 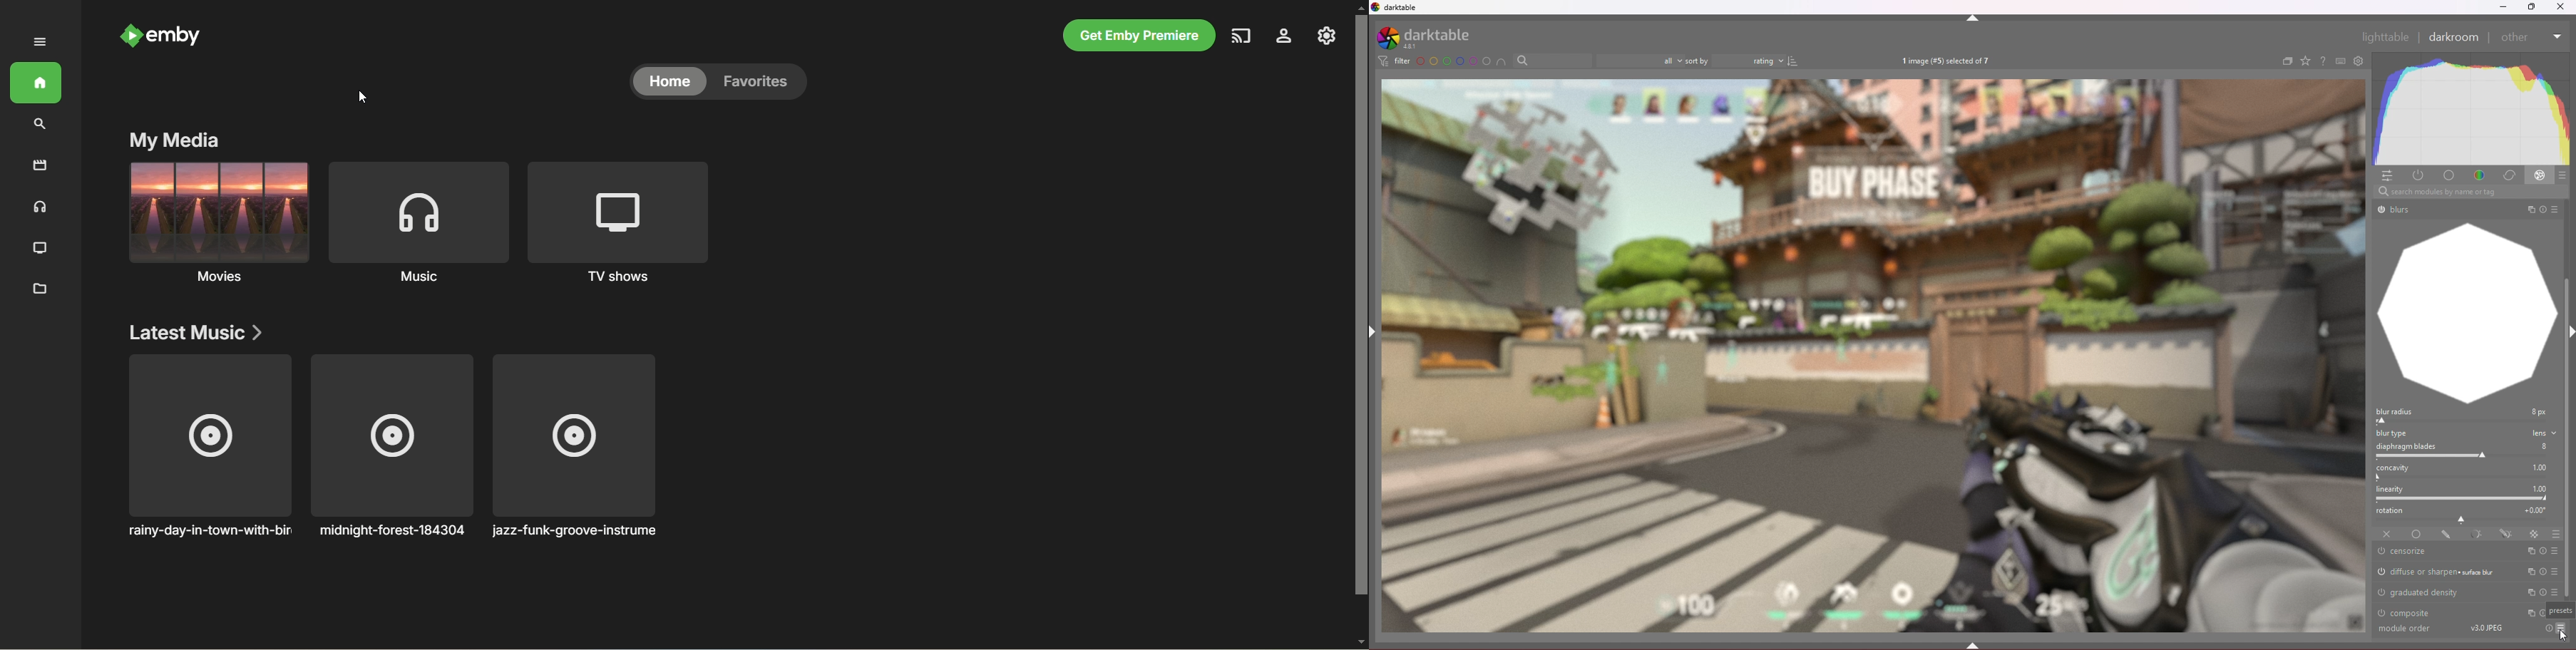 What do you see at coordinates (2529, 572) in the screenshot?
I see `multi instances actions` at bounding box center [2529, 572].